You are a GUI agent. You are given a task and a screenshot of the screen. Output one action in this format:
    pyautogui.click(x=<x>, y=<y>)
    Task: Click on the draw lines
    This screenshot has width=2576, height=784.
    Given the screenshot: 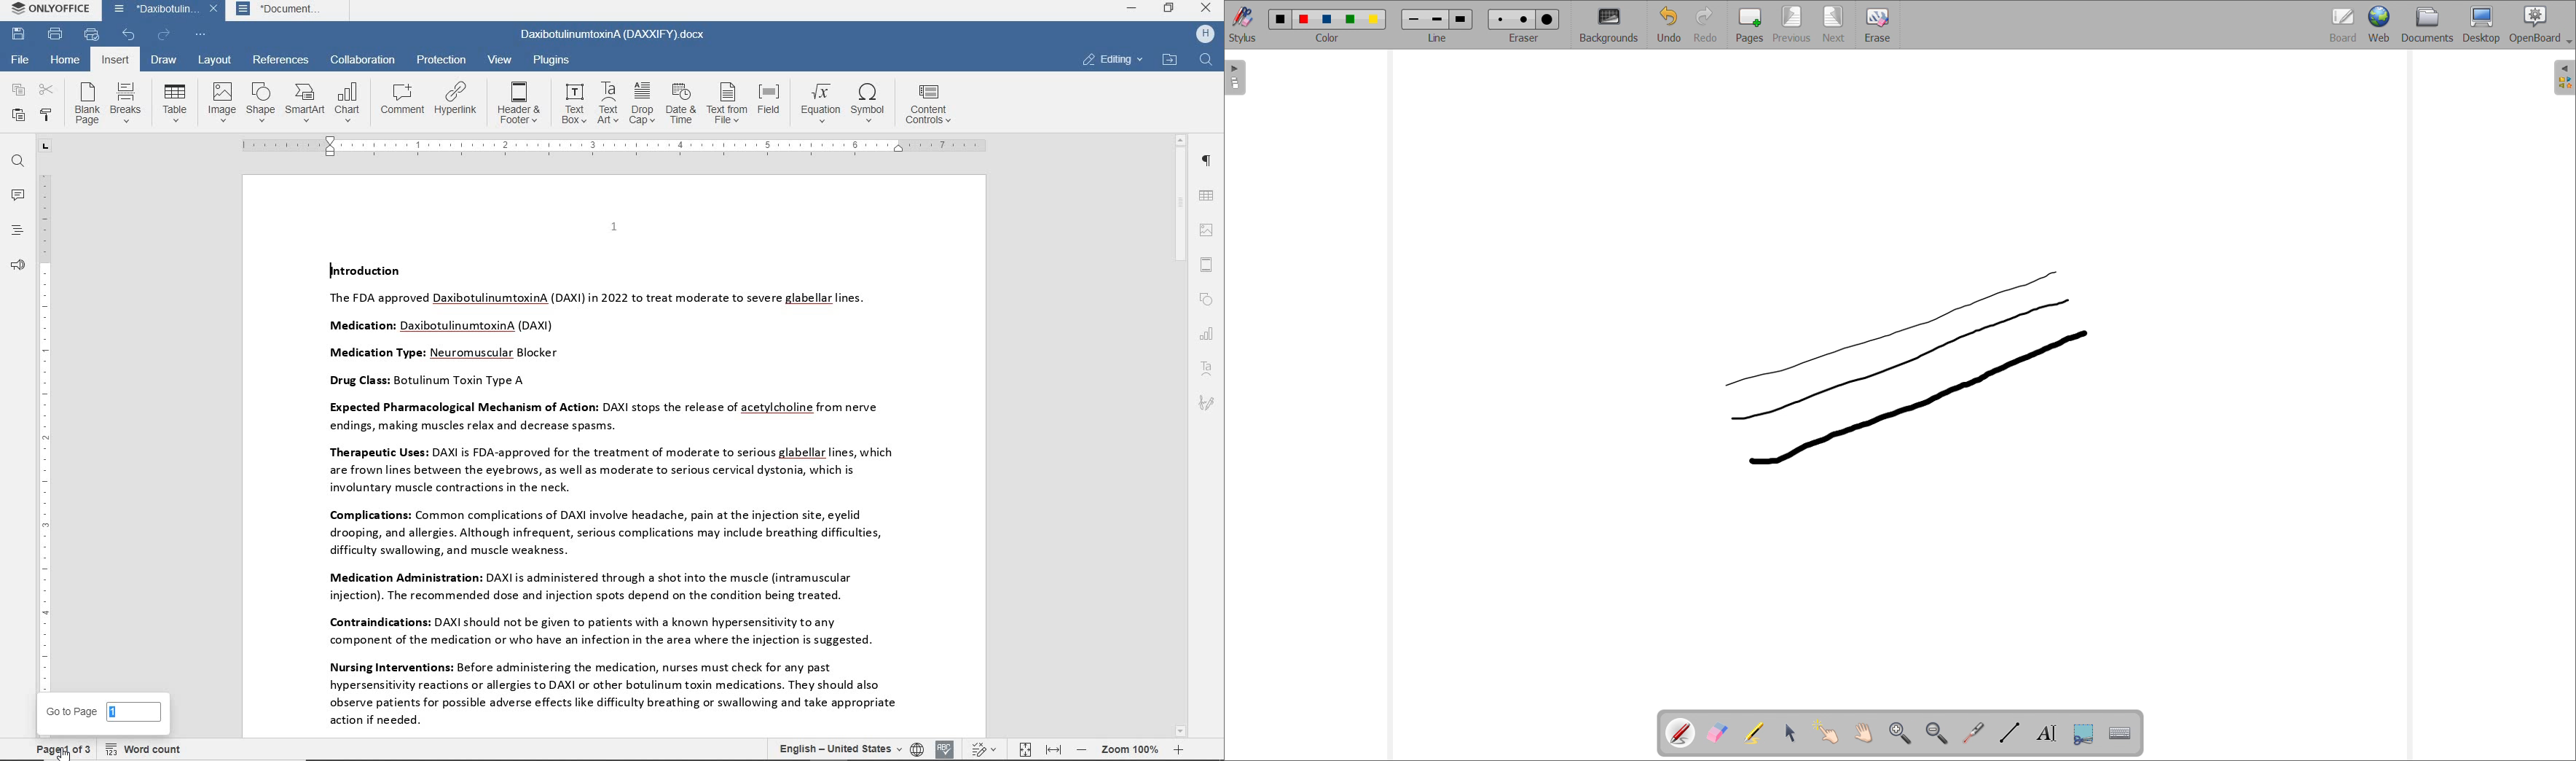 What is the action you would take?
    pyautogui.click(x=2010, y=733)
    